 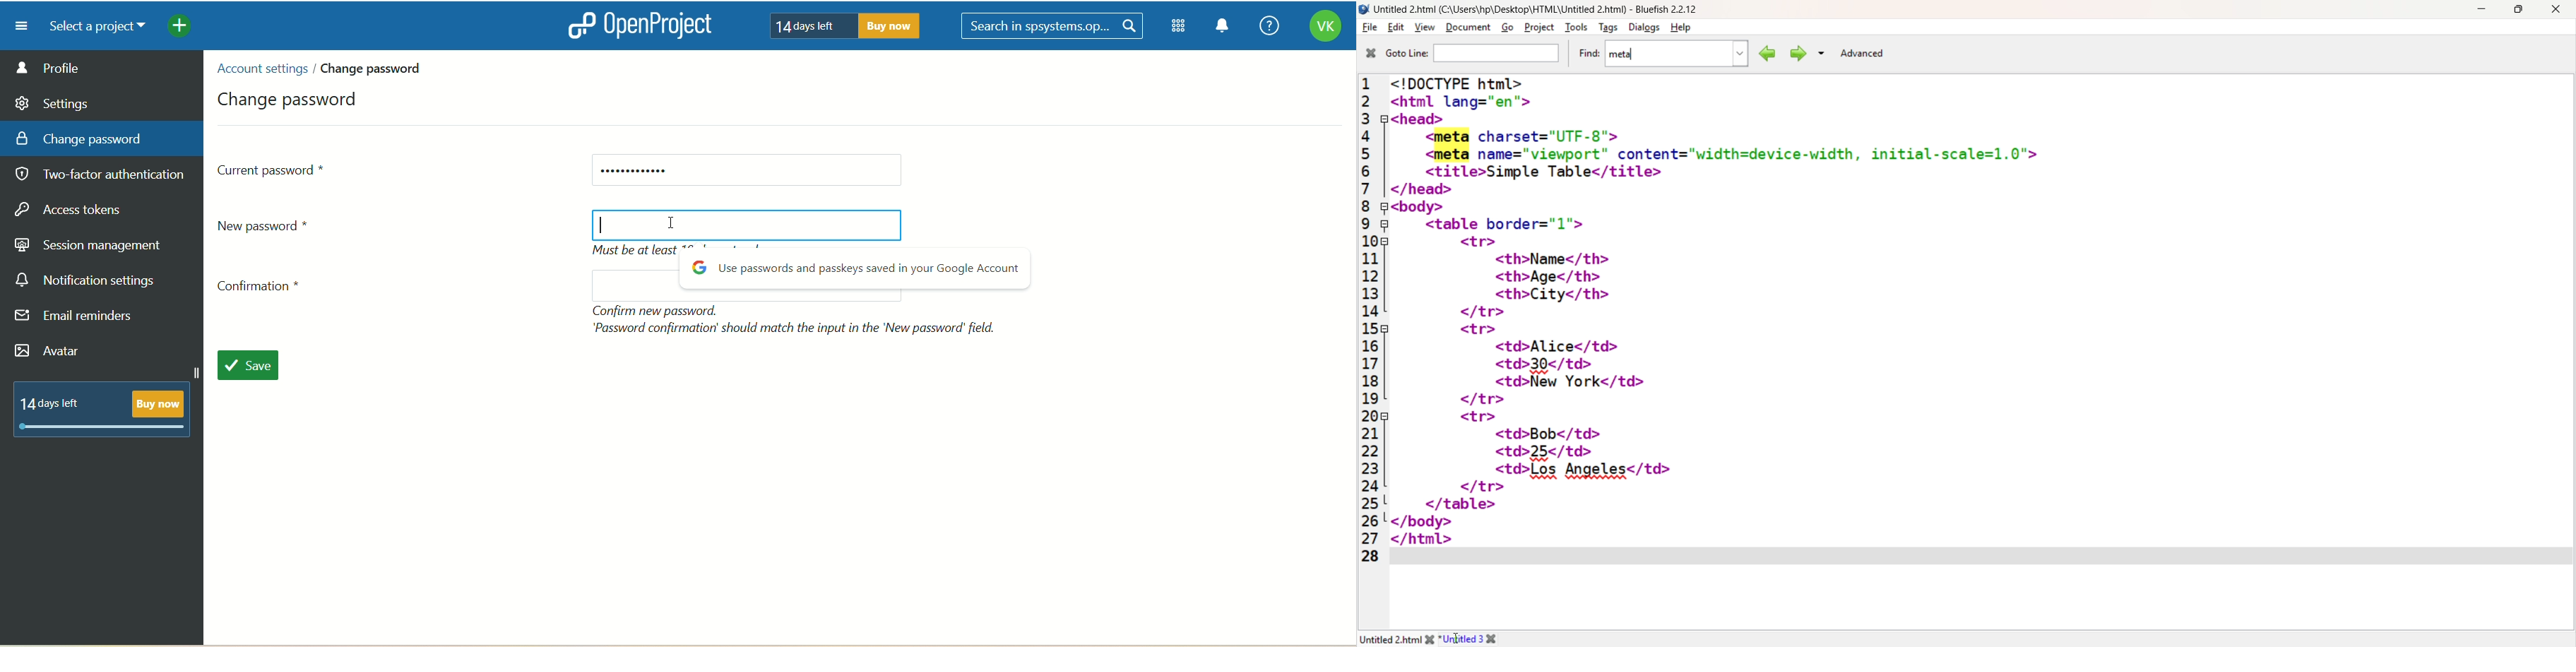 What do you see at coordinates (677, 222) in the screenshot?
I see `cursor` at bounding box center [677, 222].